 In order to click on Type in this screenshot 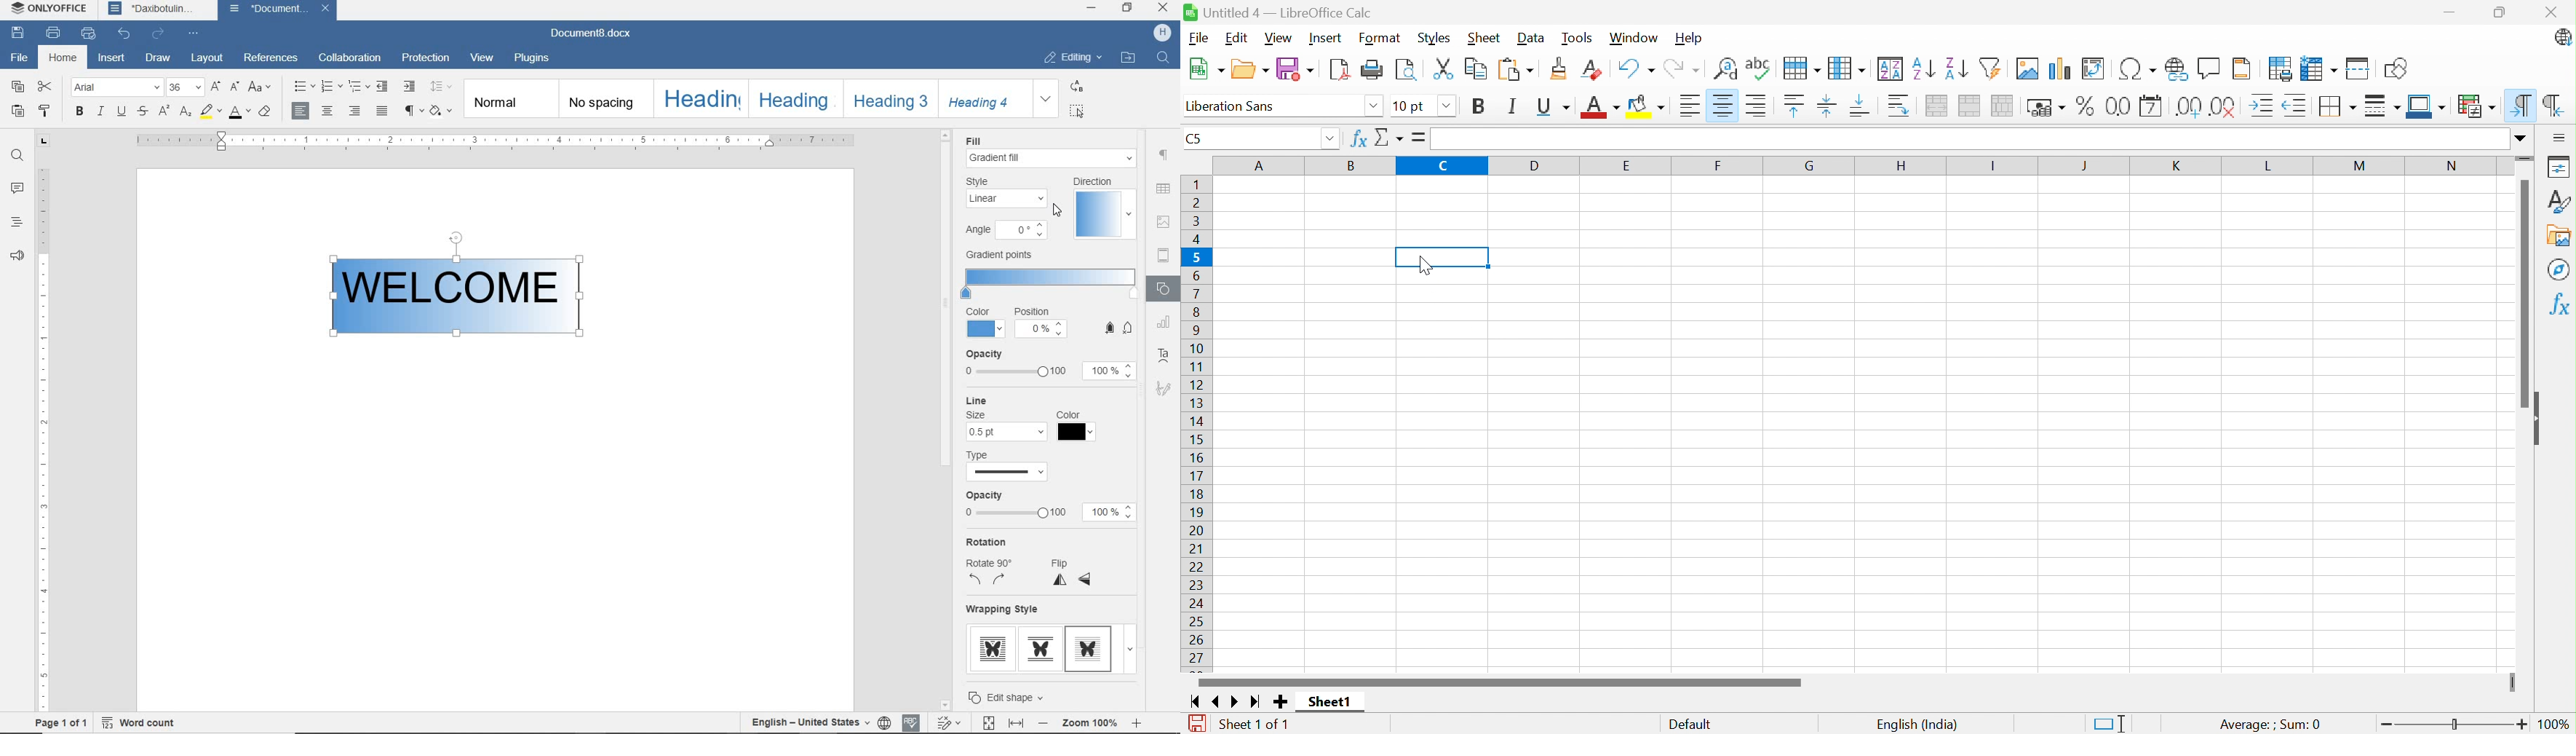, I will do `click(980, 456)`.